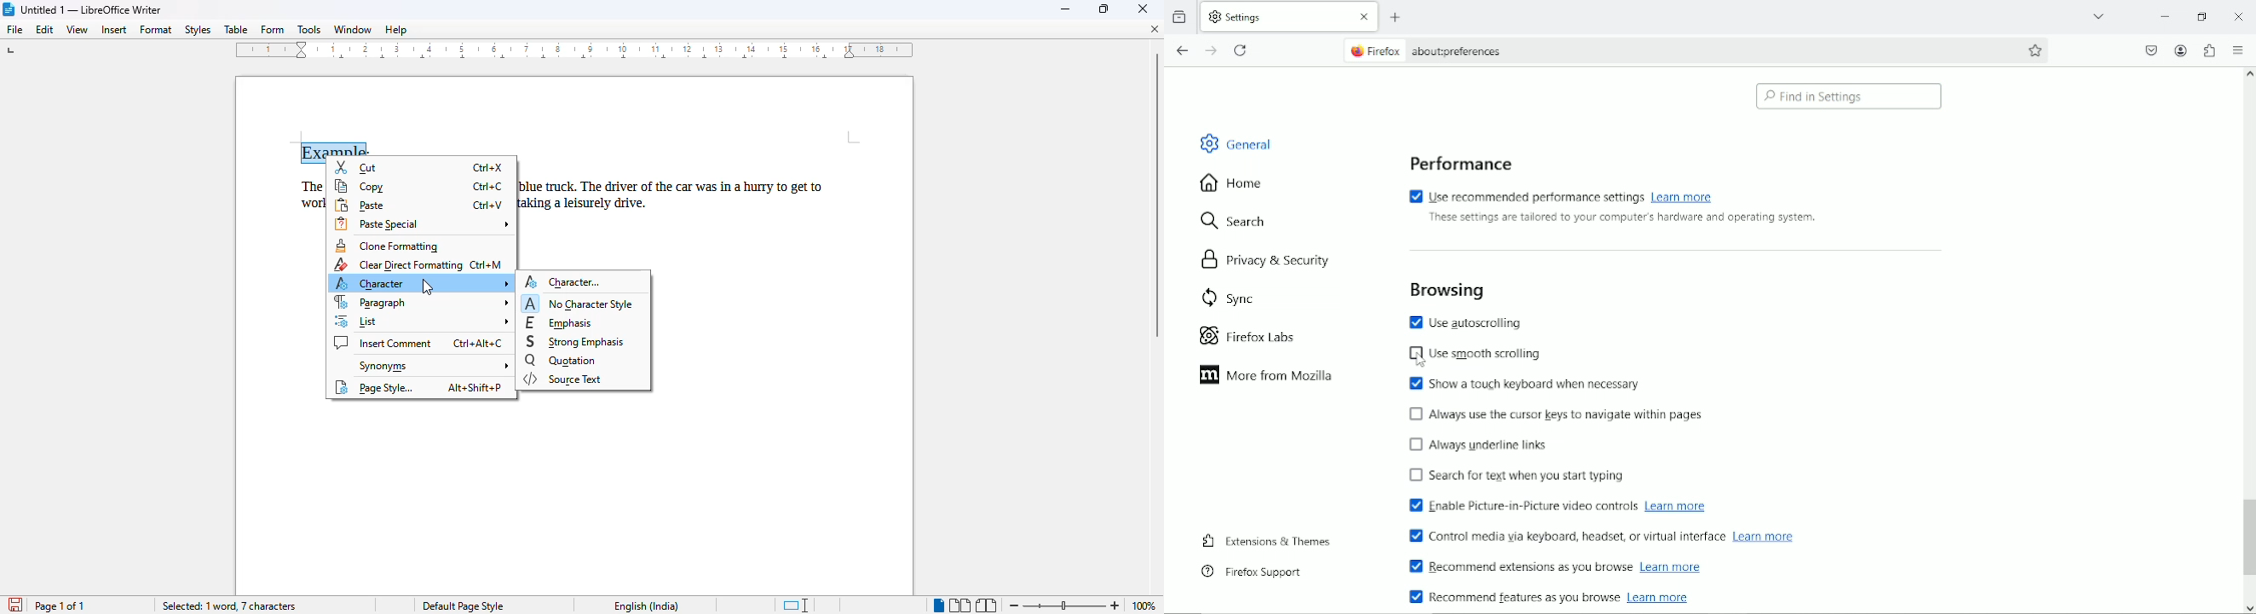 Image resolution: width=2268 pixels, height=616 pixels. Describe the element at coordinates (560, 360) in the screenshot. I see `quotation` at that location.